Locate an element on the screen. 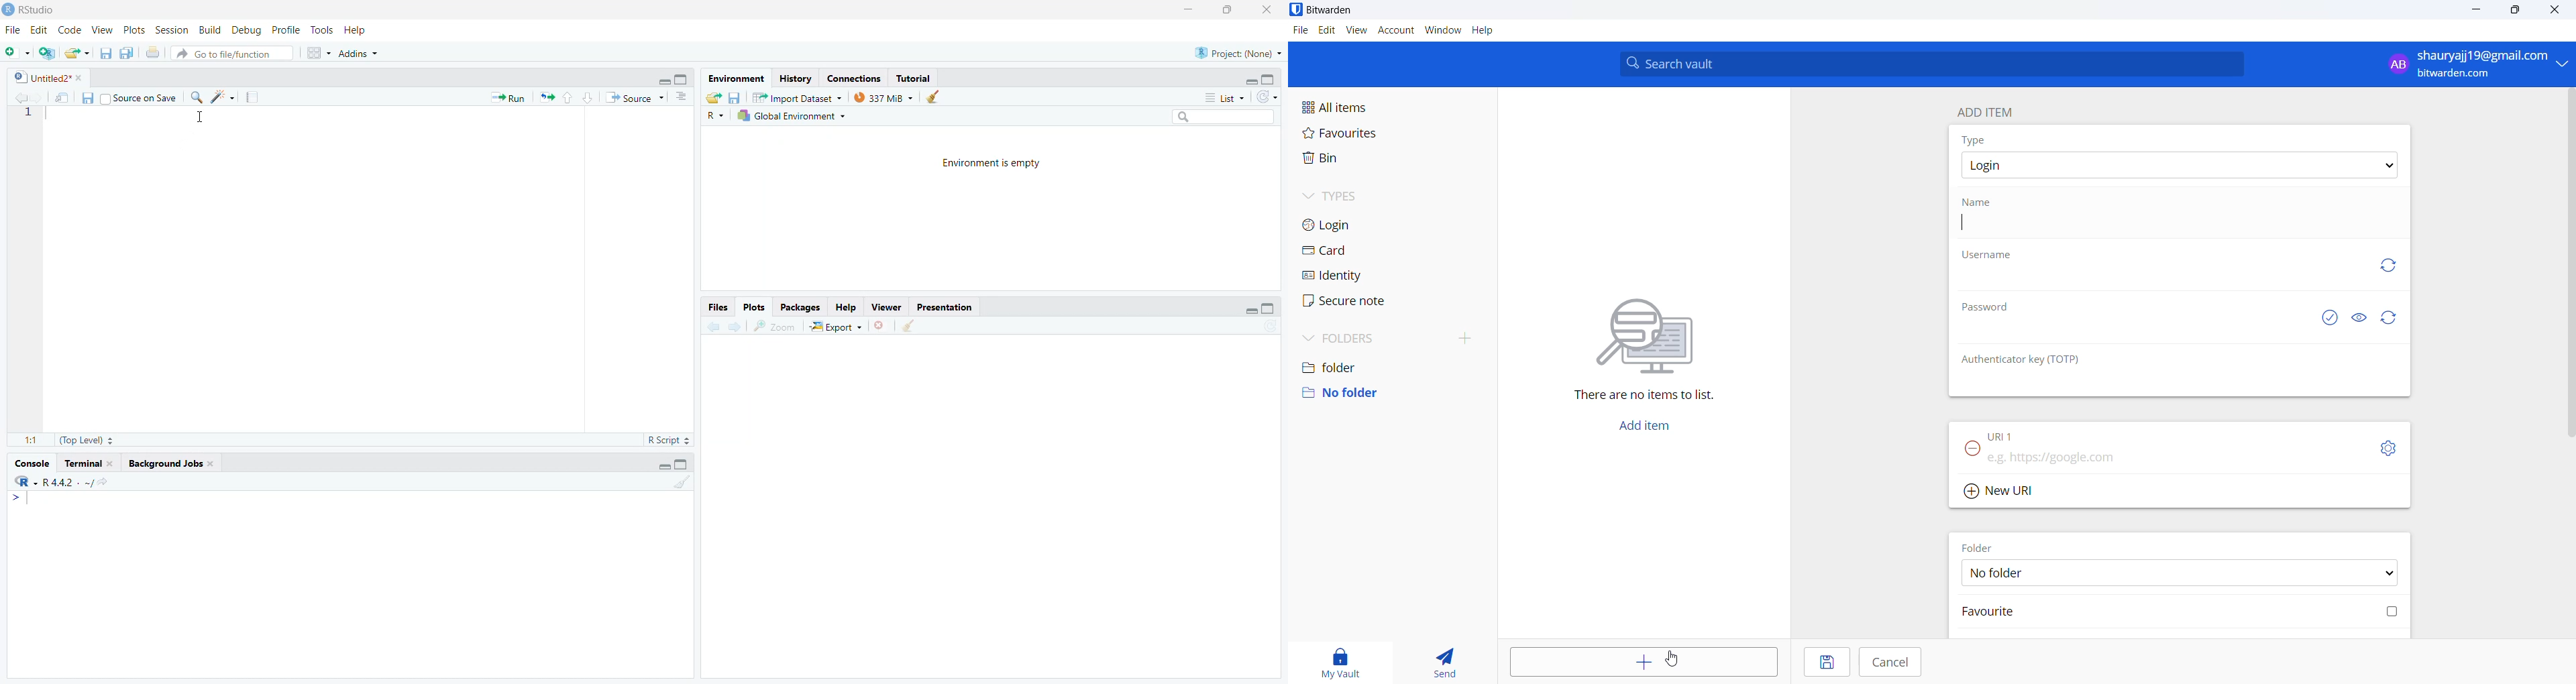  Presentation is located at coordinates (949, 308).